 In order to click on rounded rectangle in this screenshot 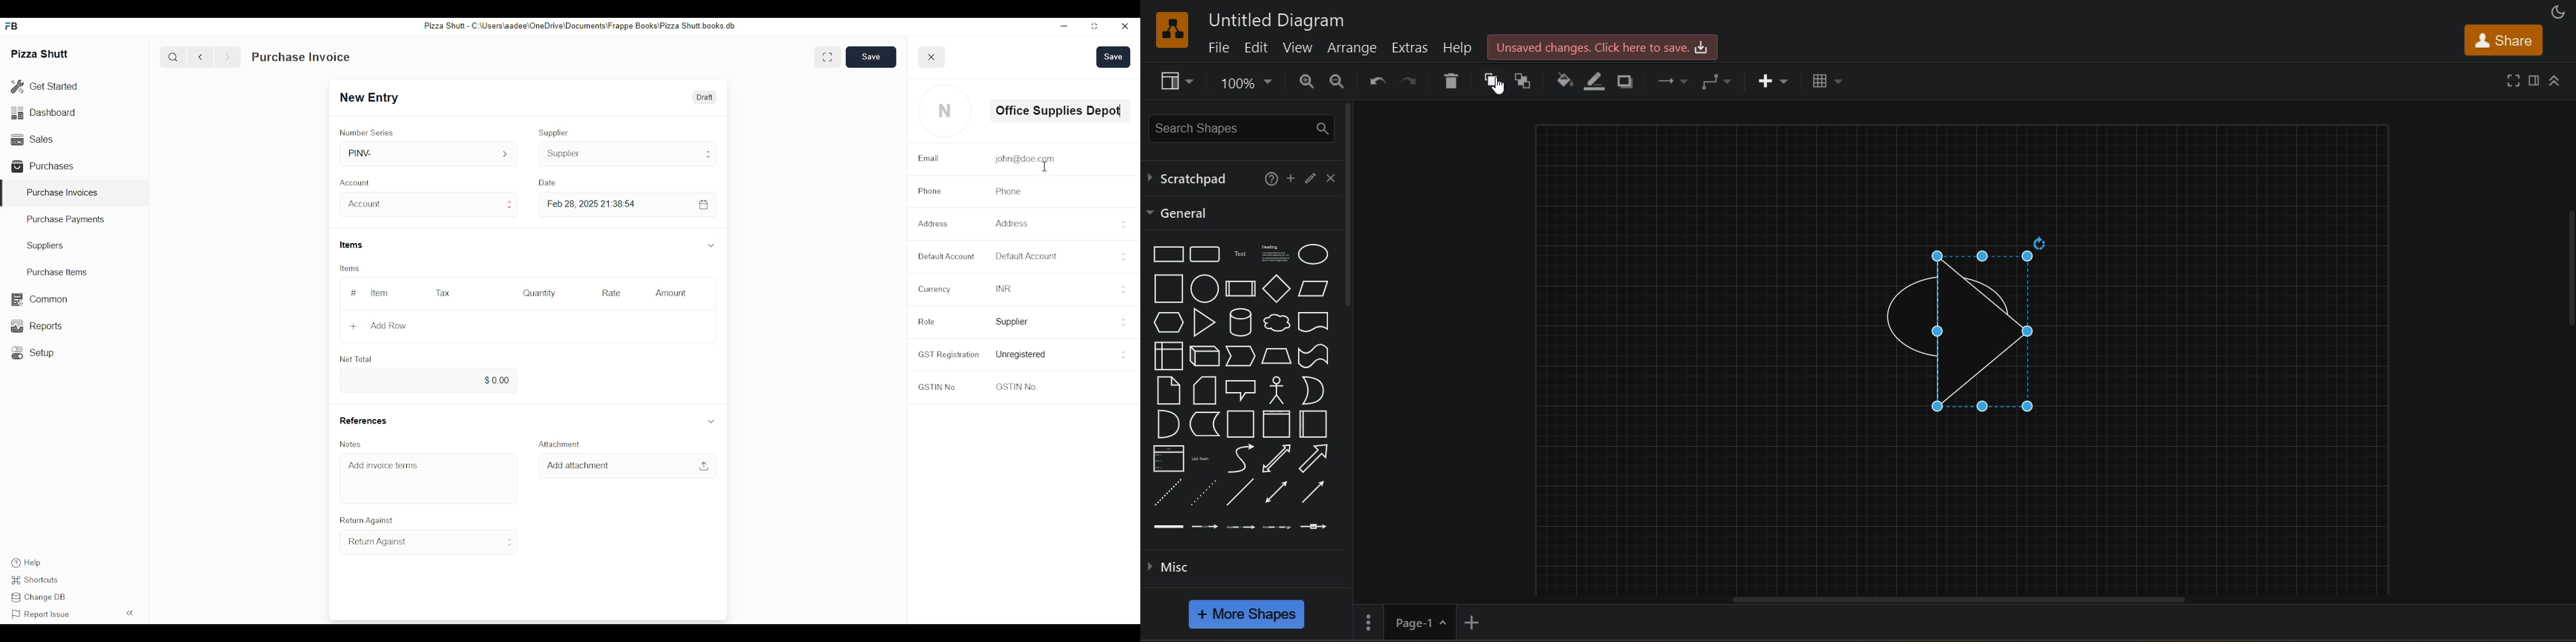, I will do `click(1205, 254)`.